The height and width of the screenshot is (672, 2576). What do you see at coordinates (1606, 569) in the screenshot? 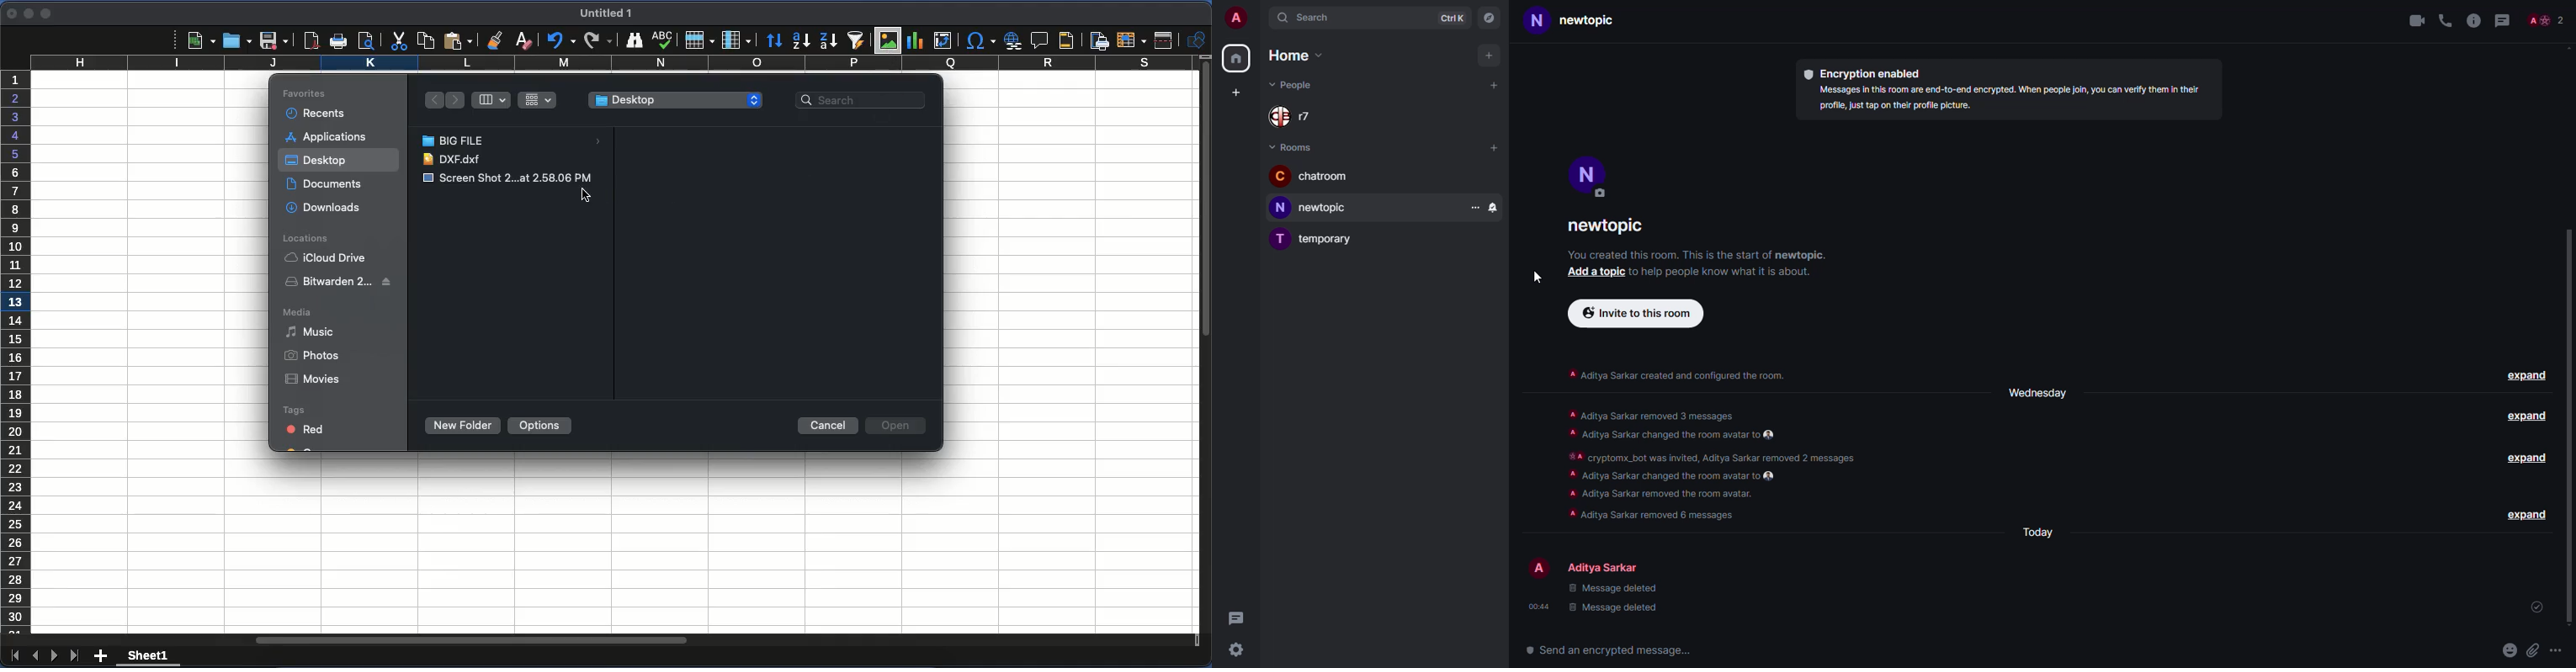
I see `people` at bounding box center [1606, 569].